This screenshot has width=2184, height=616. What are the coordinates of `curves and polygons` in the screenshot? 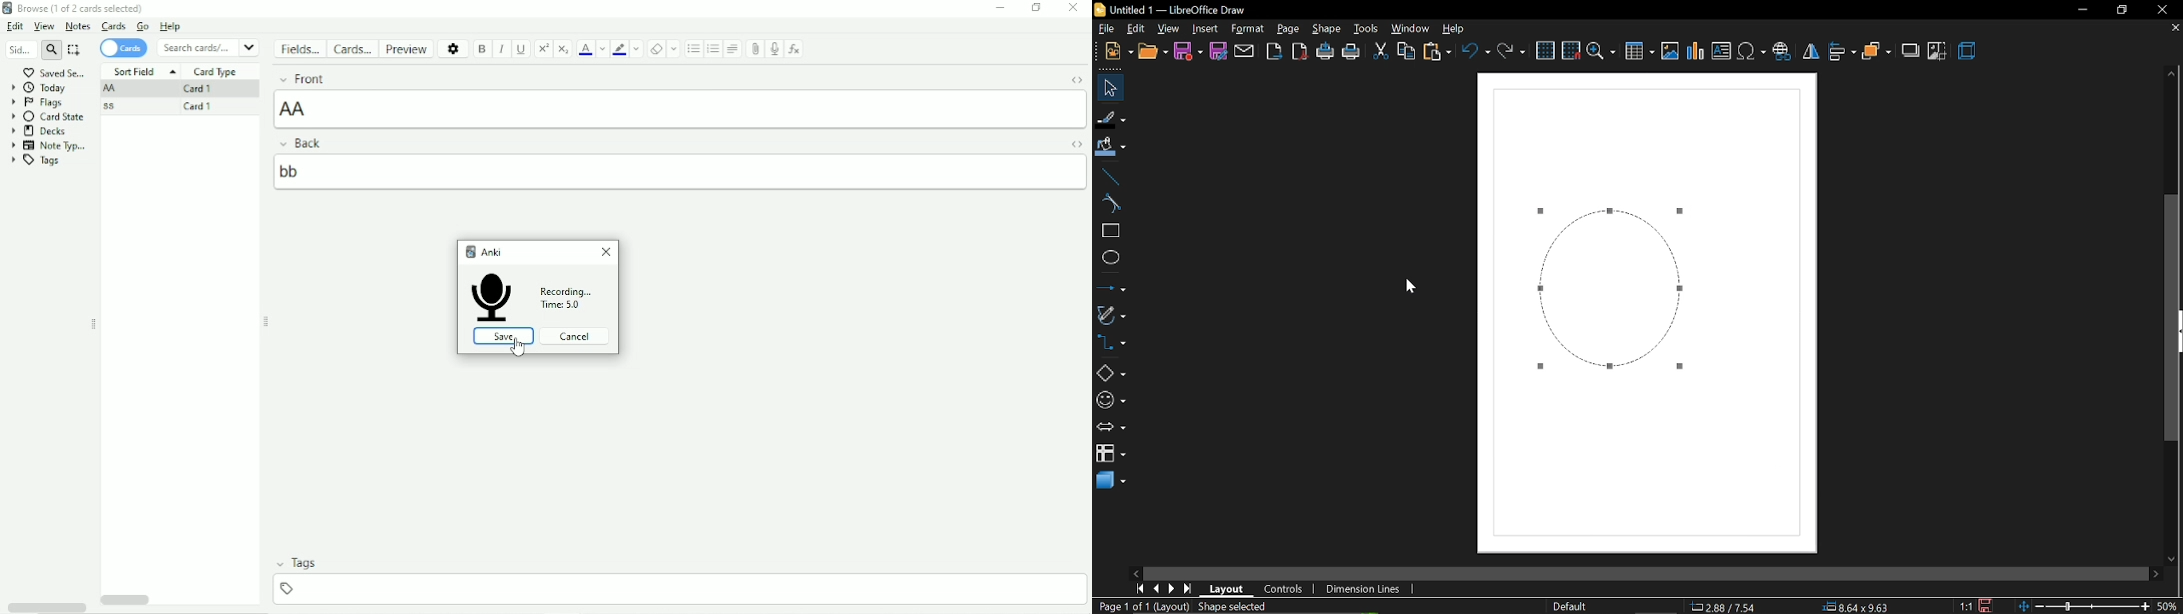 It's located at (1112, 315).